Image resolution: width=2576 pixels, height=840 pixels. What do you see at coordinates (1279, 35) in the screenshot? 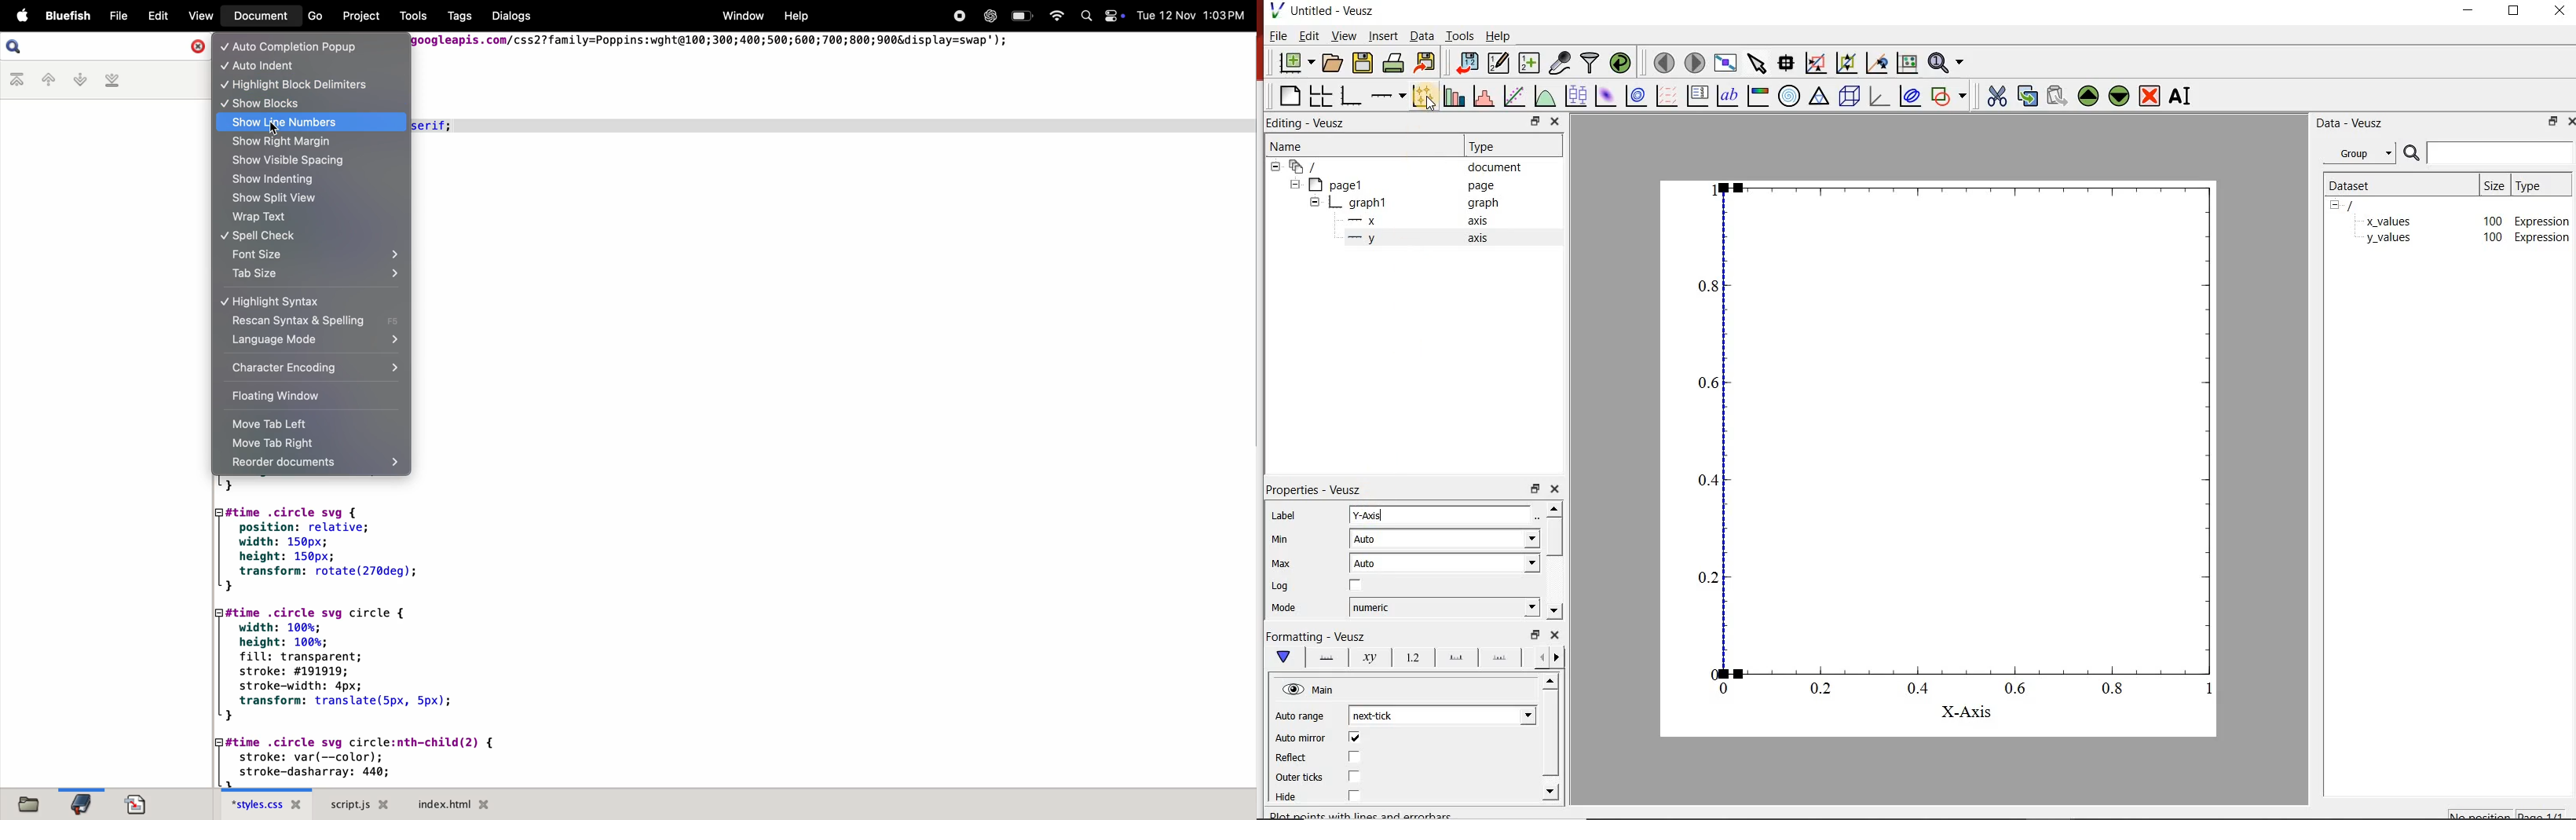
I see `file` at bounding box center [1279, 35].